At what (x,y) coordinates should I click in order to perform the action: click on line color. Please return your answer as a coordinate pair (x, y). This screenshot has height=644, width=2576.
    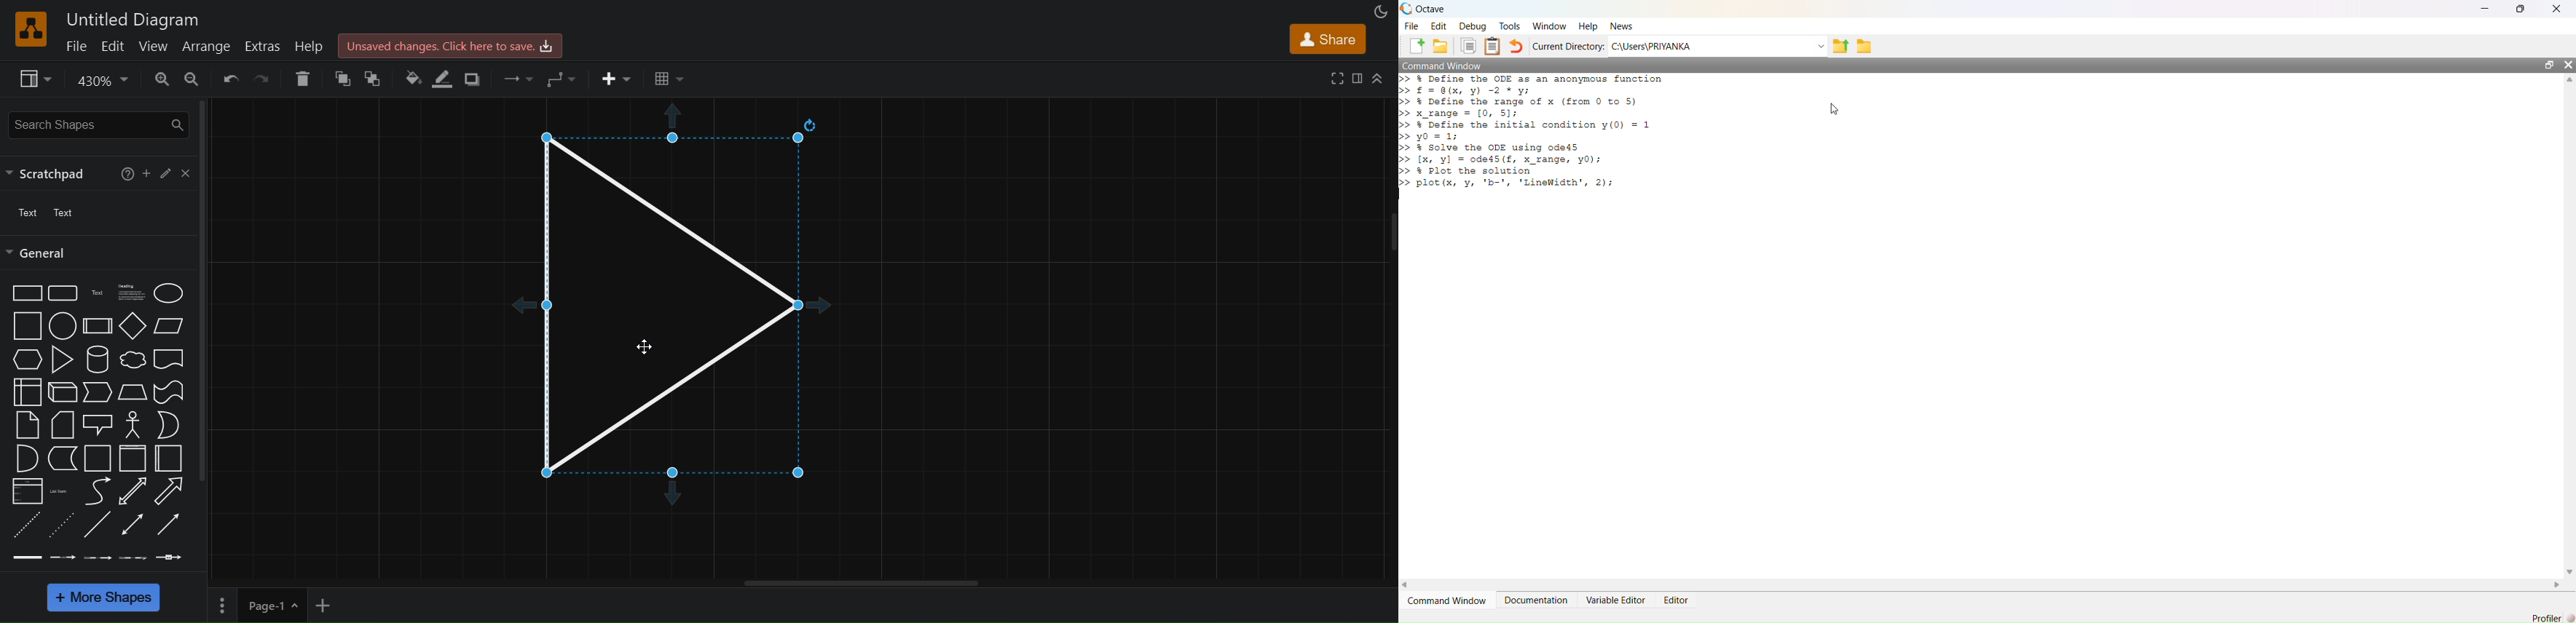
    Looking at the image, I should click on (443, 79).